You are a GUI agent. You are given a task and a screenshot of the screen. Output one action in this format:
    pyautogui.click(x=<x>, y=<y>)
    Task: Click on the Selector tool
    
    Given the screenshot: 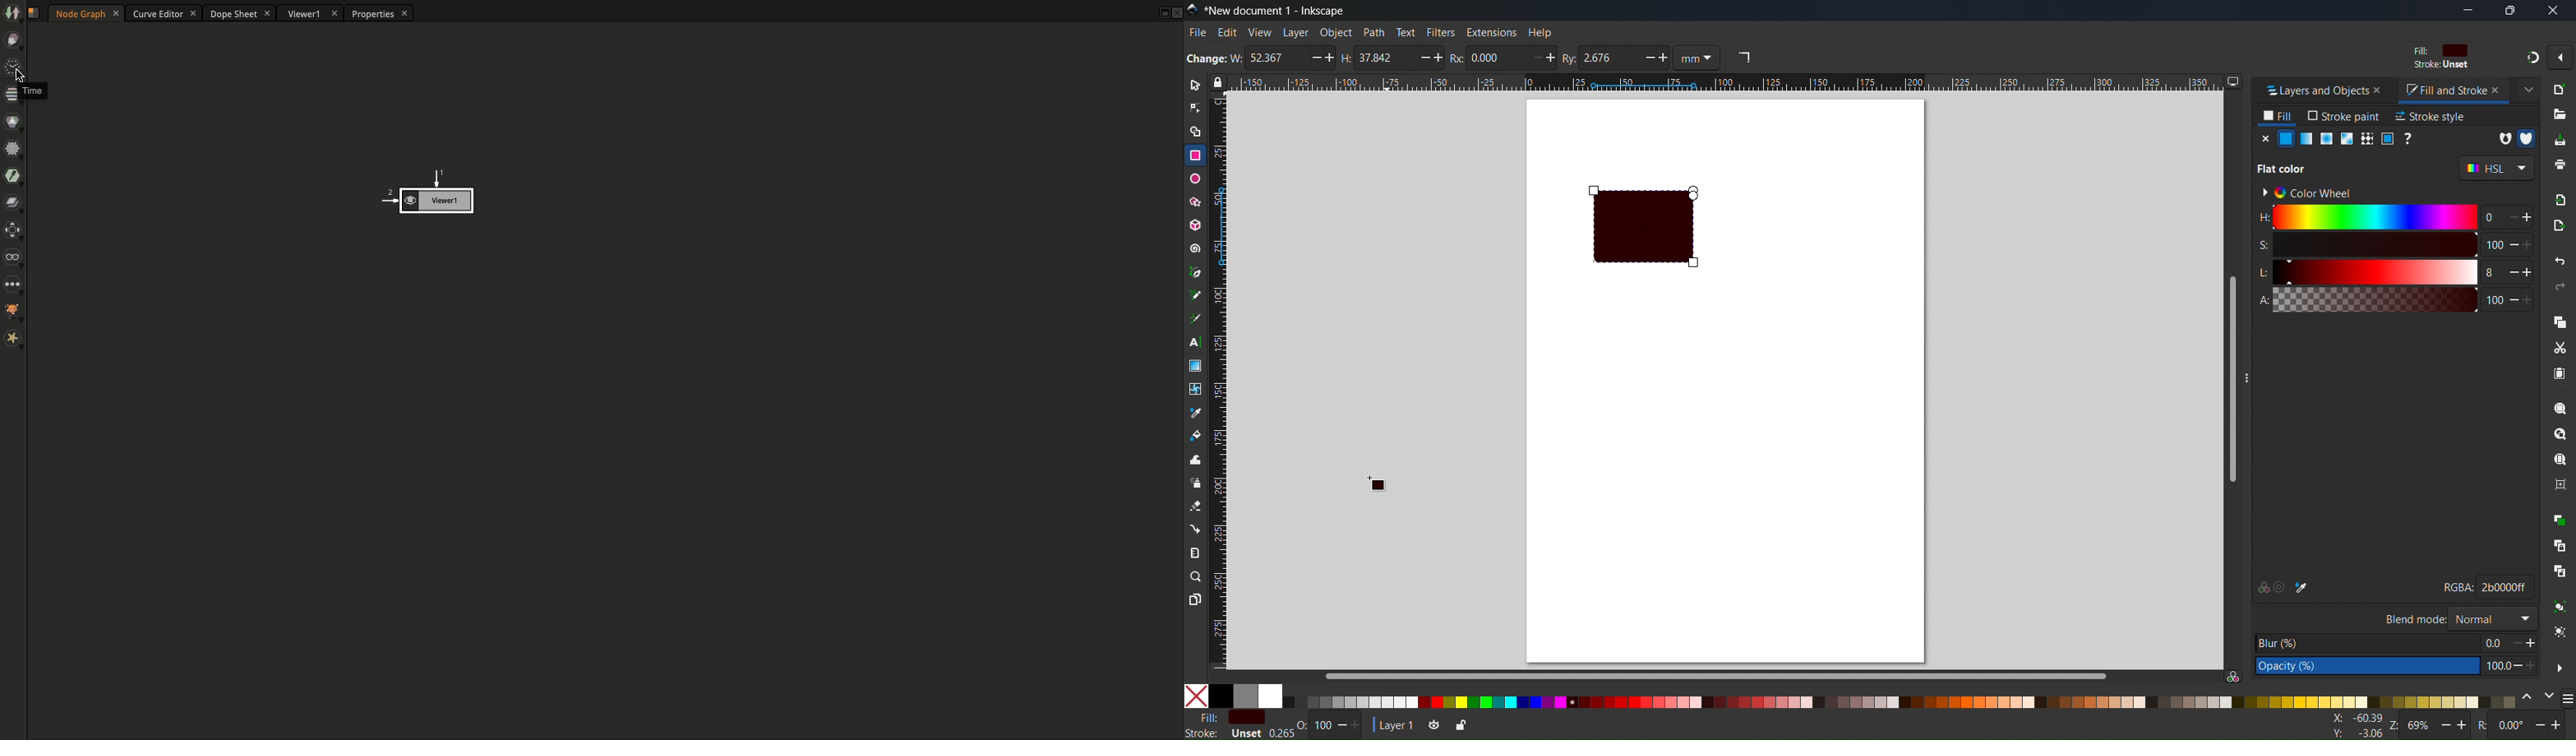 What is the action you would take?
    pyautogui.click(x=1195, y=85)
    